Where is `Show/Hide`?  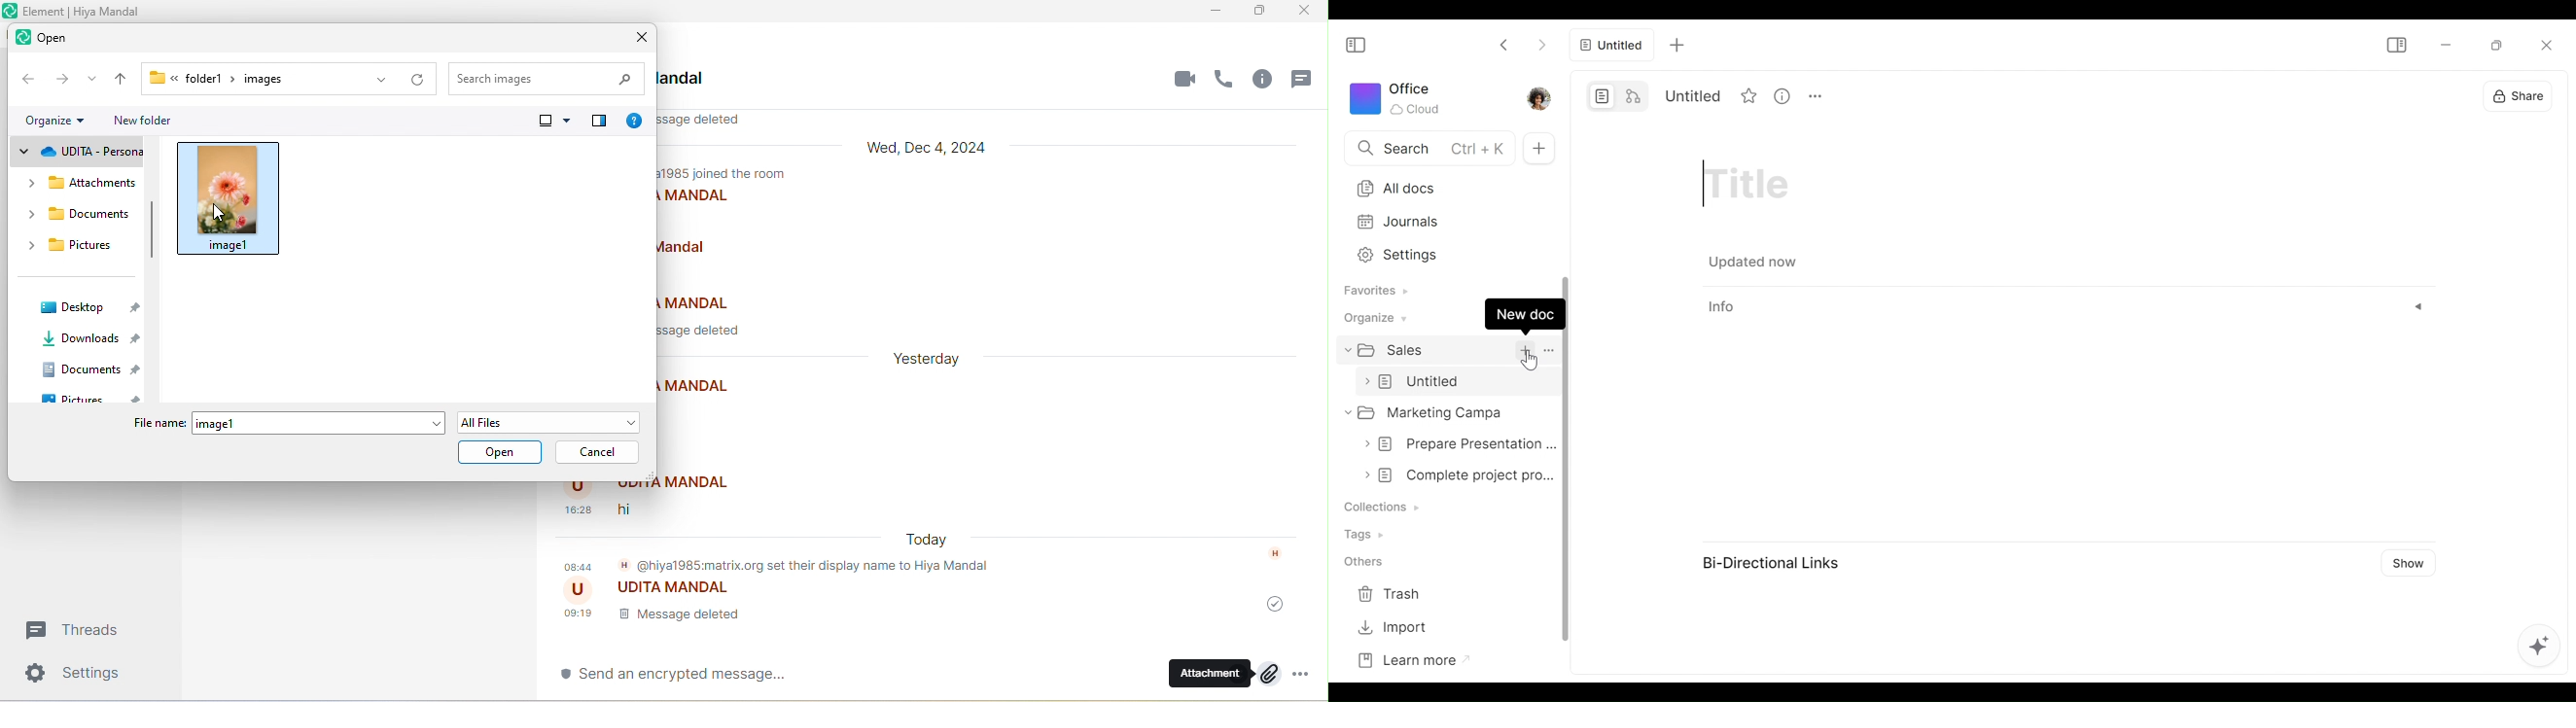
Show/Hide is located at coordinates (2396, 46).